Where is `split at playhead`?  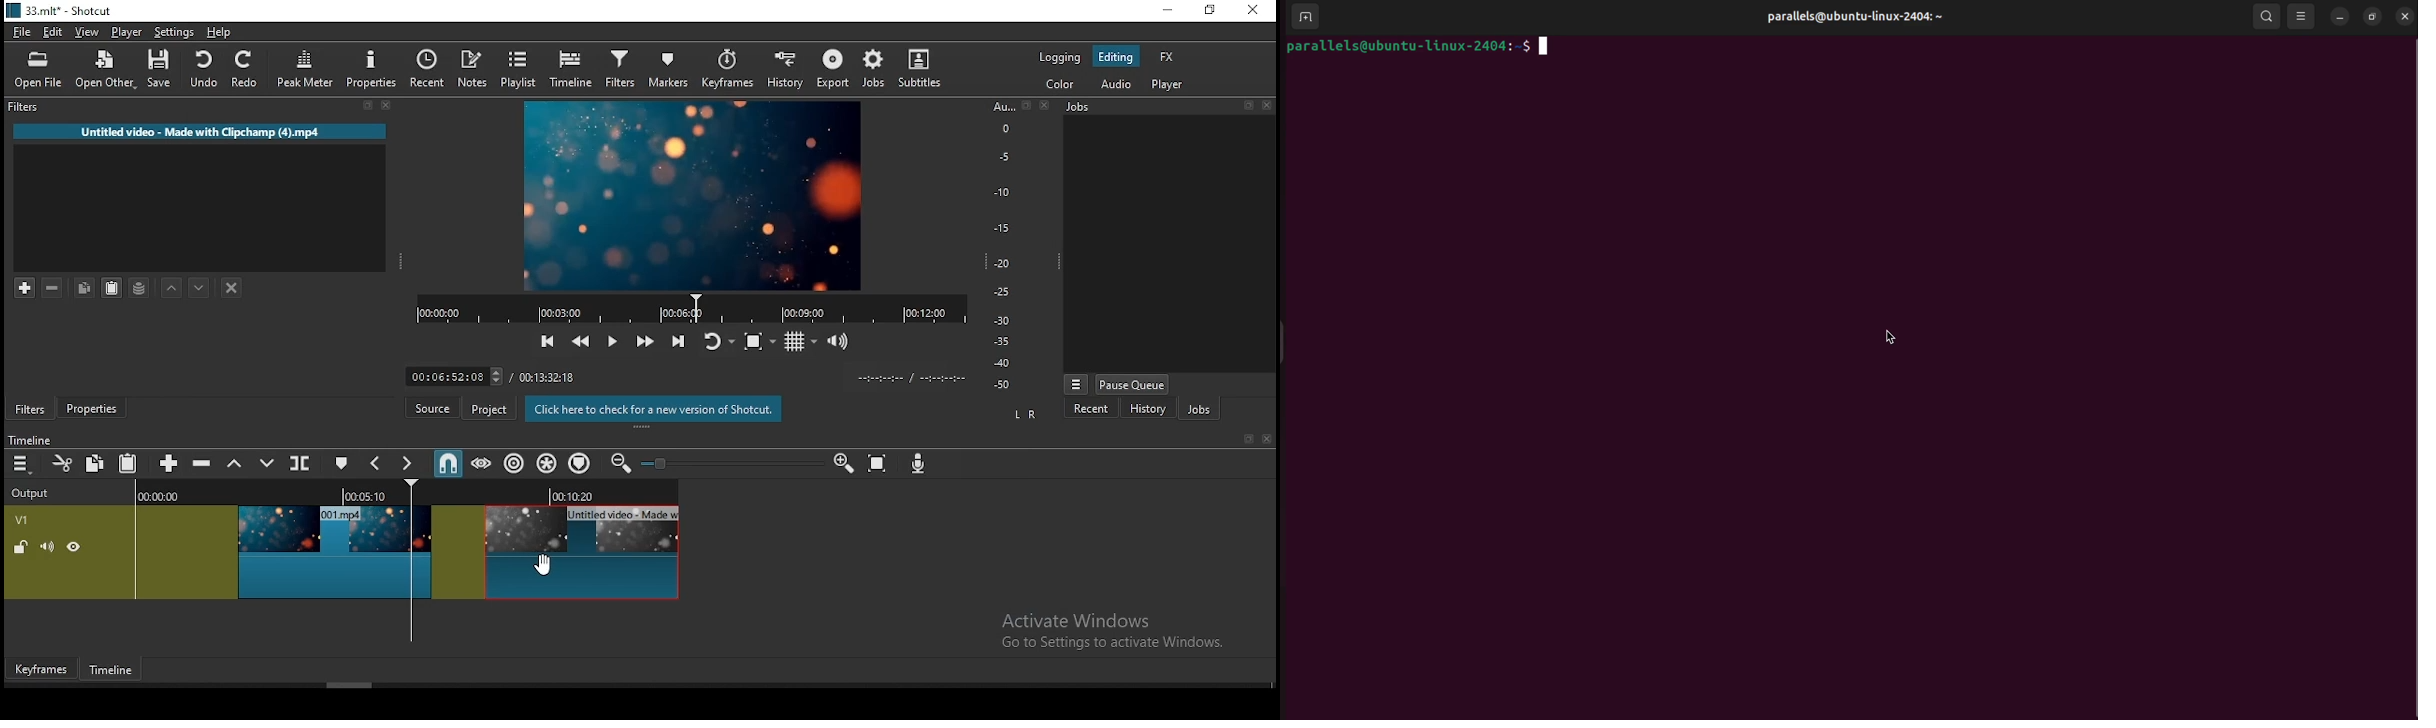
split at playhead is located at coordinates (303, 465).